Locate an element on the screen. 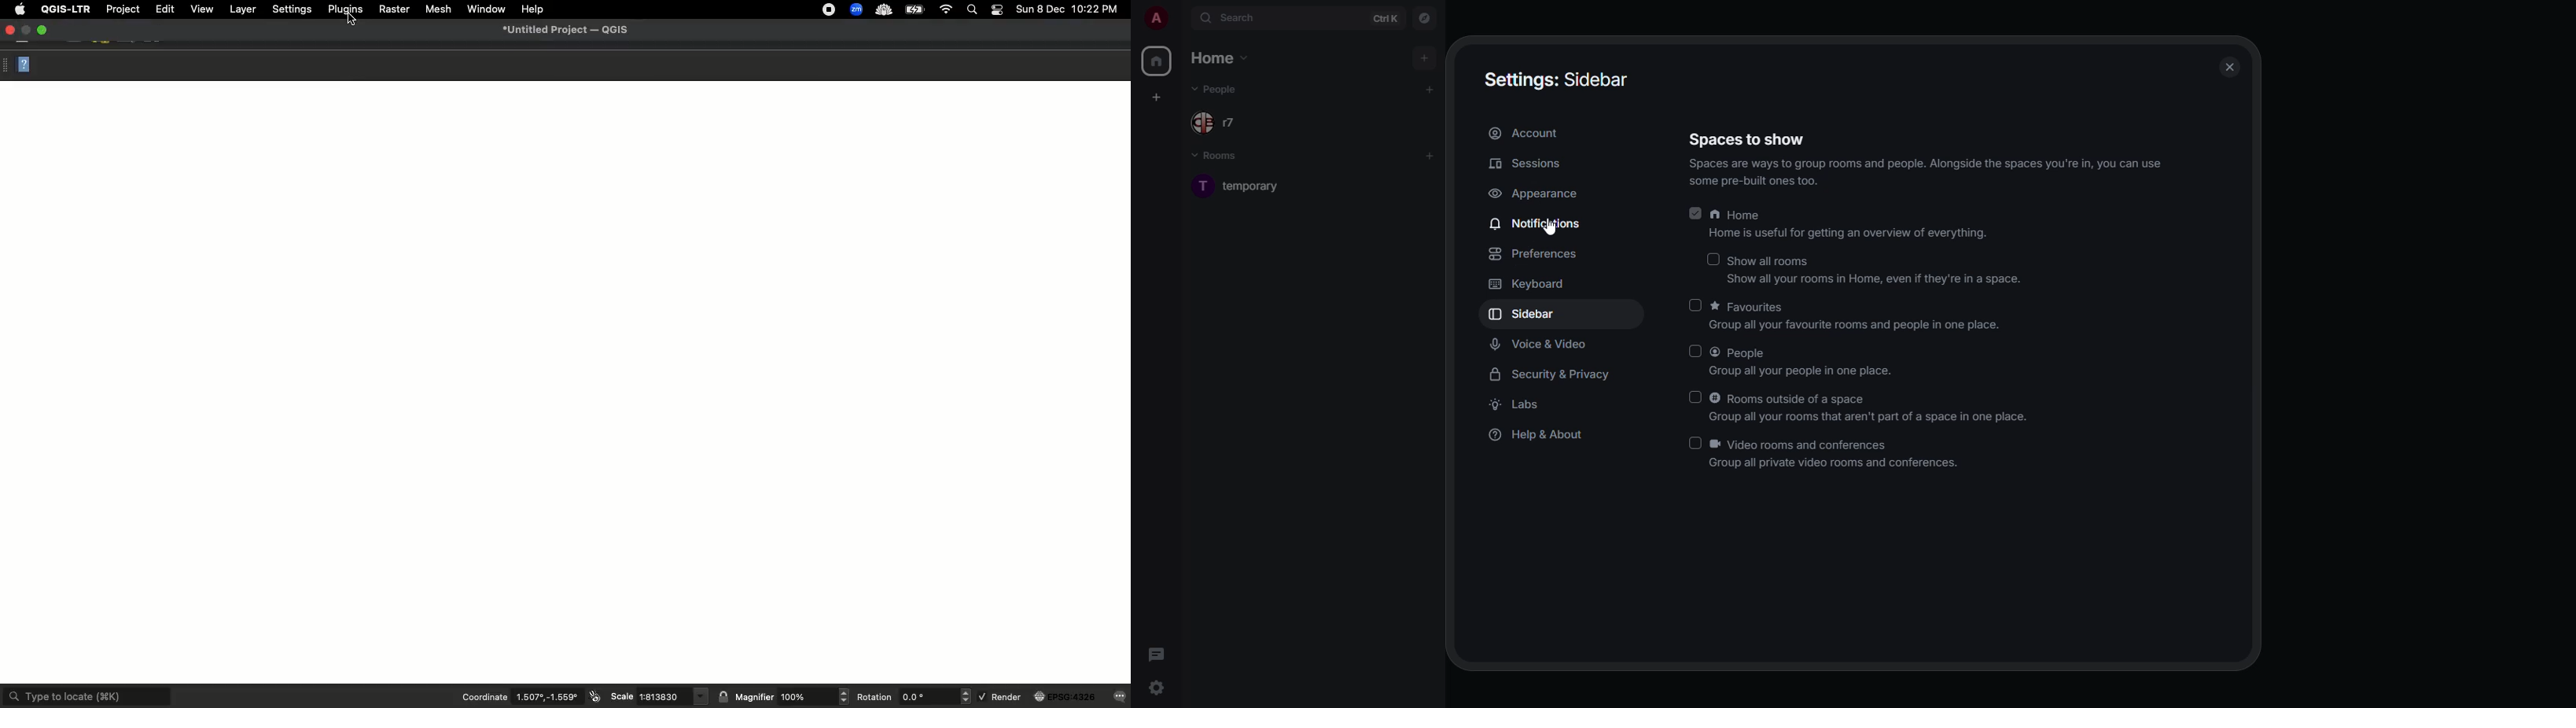  search is located at coordinates (1236, 19).